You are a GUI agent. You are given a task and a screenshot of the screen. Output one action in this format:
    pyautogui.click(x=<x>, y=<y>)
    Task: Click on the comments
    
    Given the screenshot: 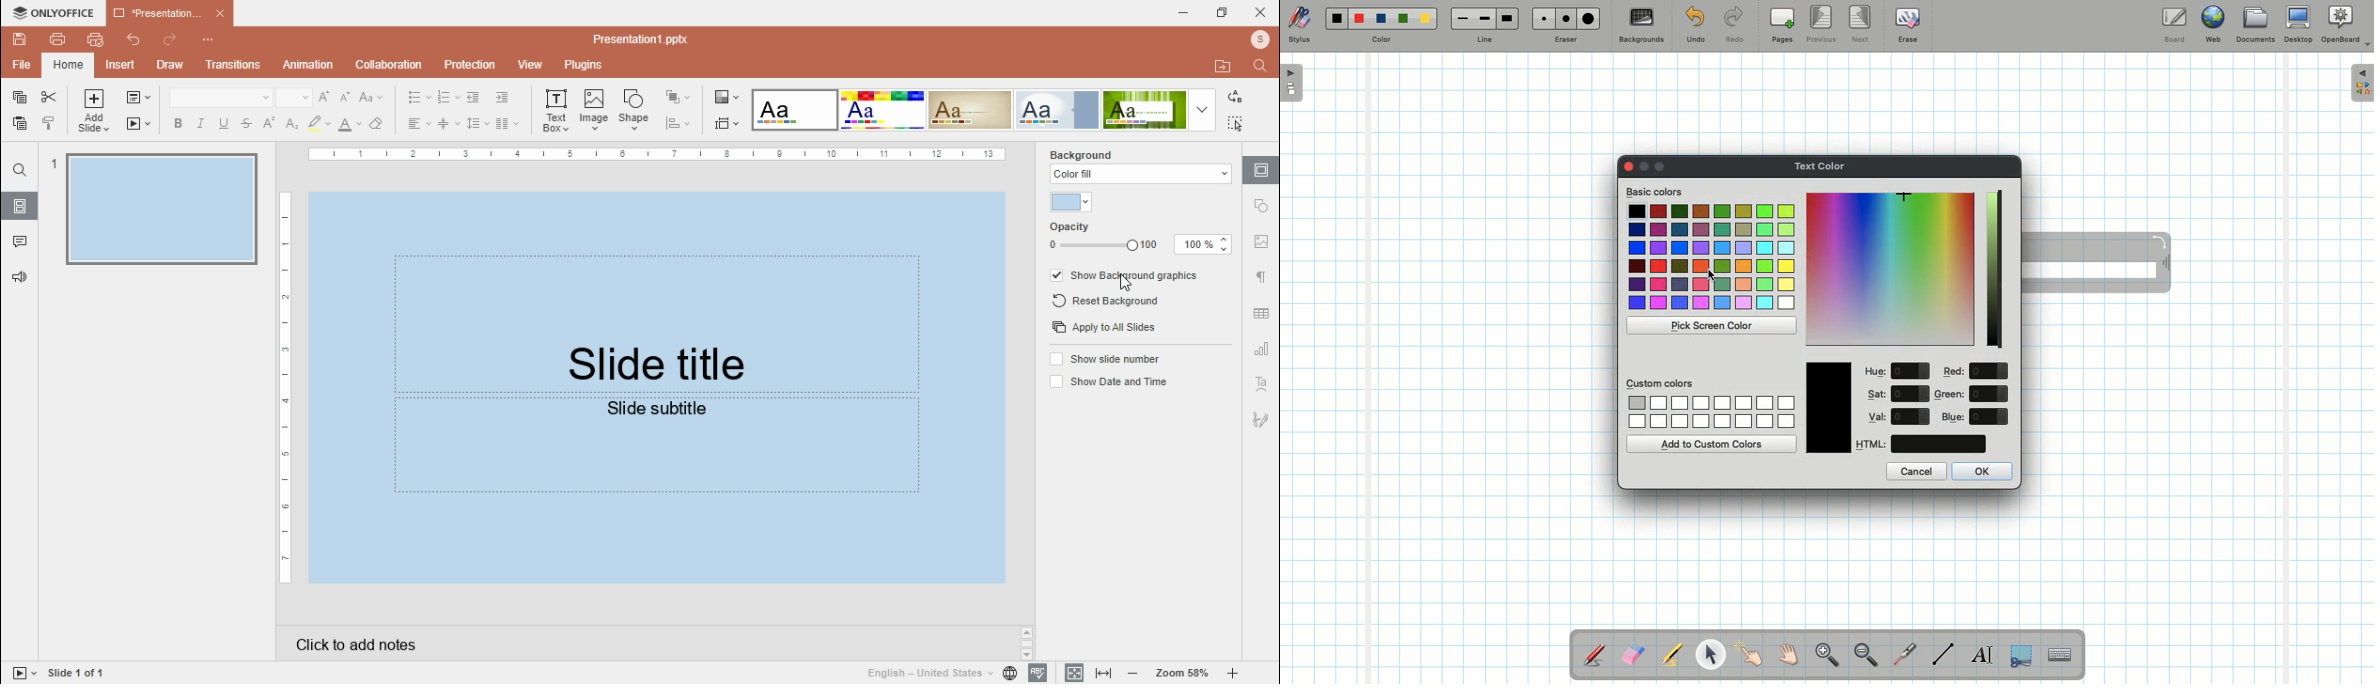 What is the action you would take?
    pyautogui.click(x=20, y=240)
    